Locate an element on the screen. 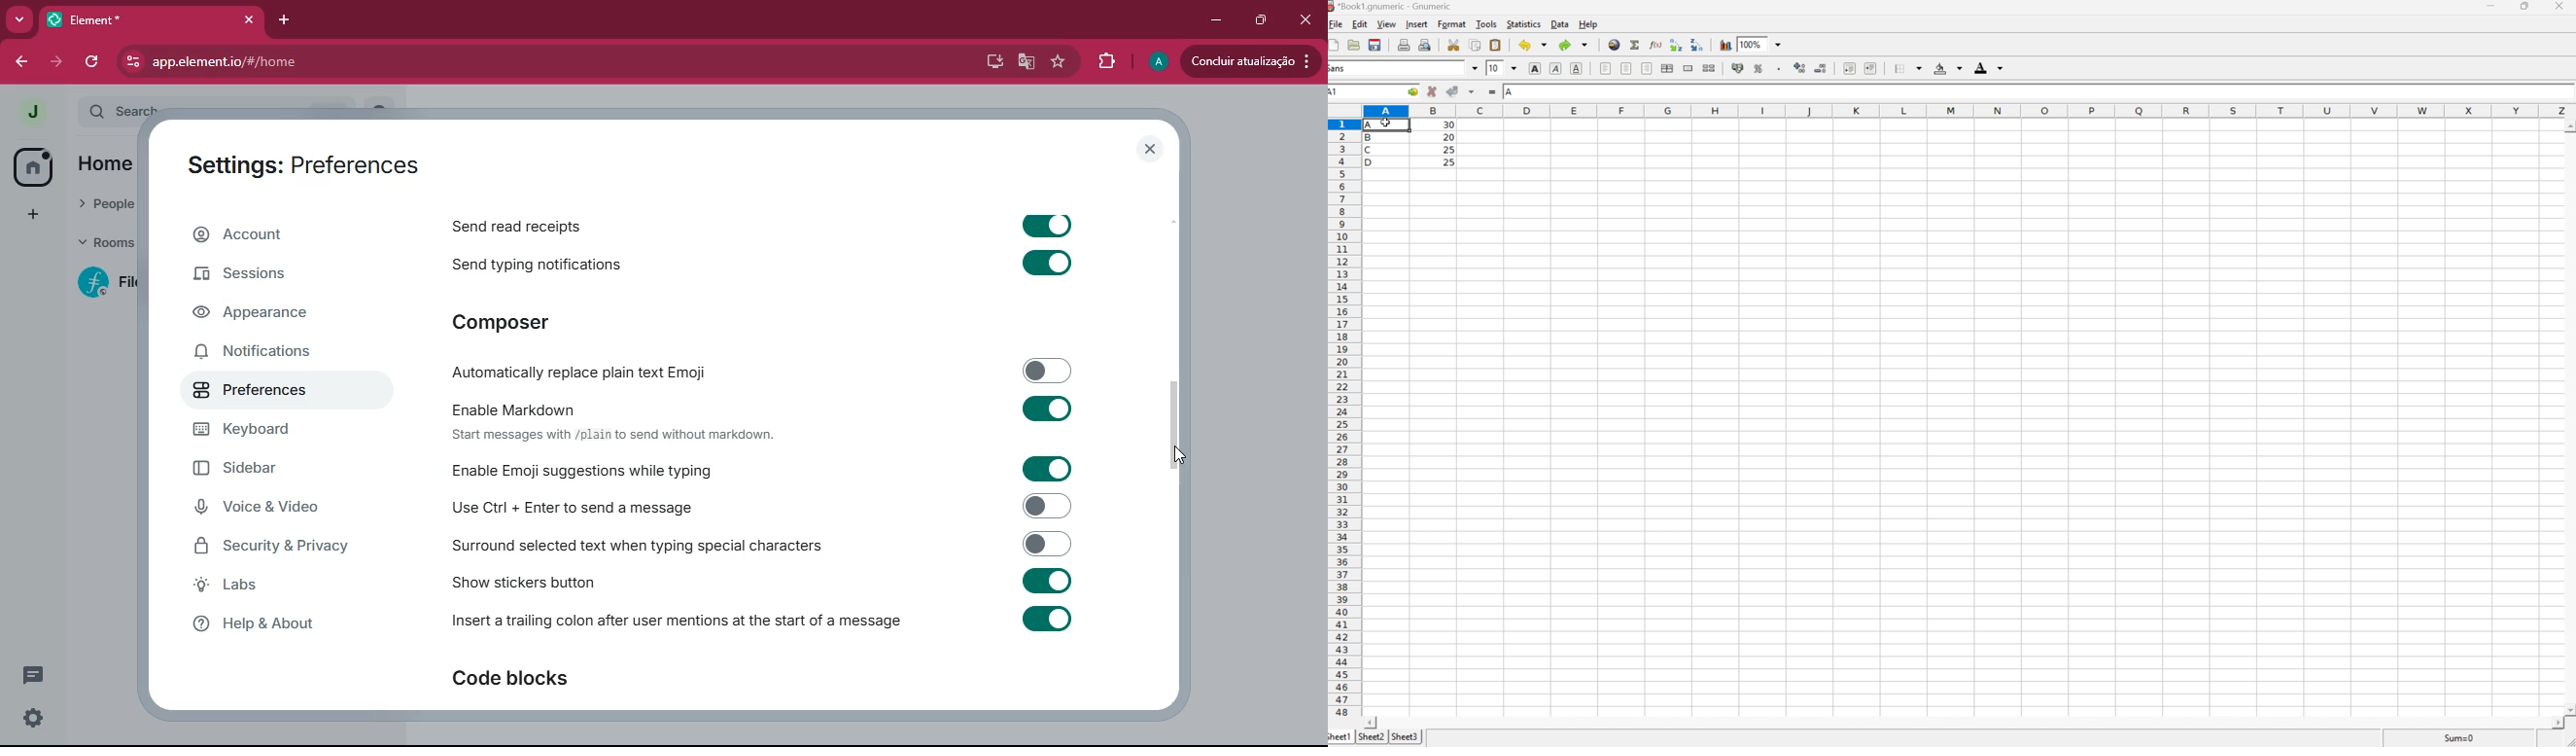  Drop Down is located at coordinates (1515, 67).